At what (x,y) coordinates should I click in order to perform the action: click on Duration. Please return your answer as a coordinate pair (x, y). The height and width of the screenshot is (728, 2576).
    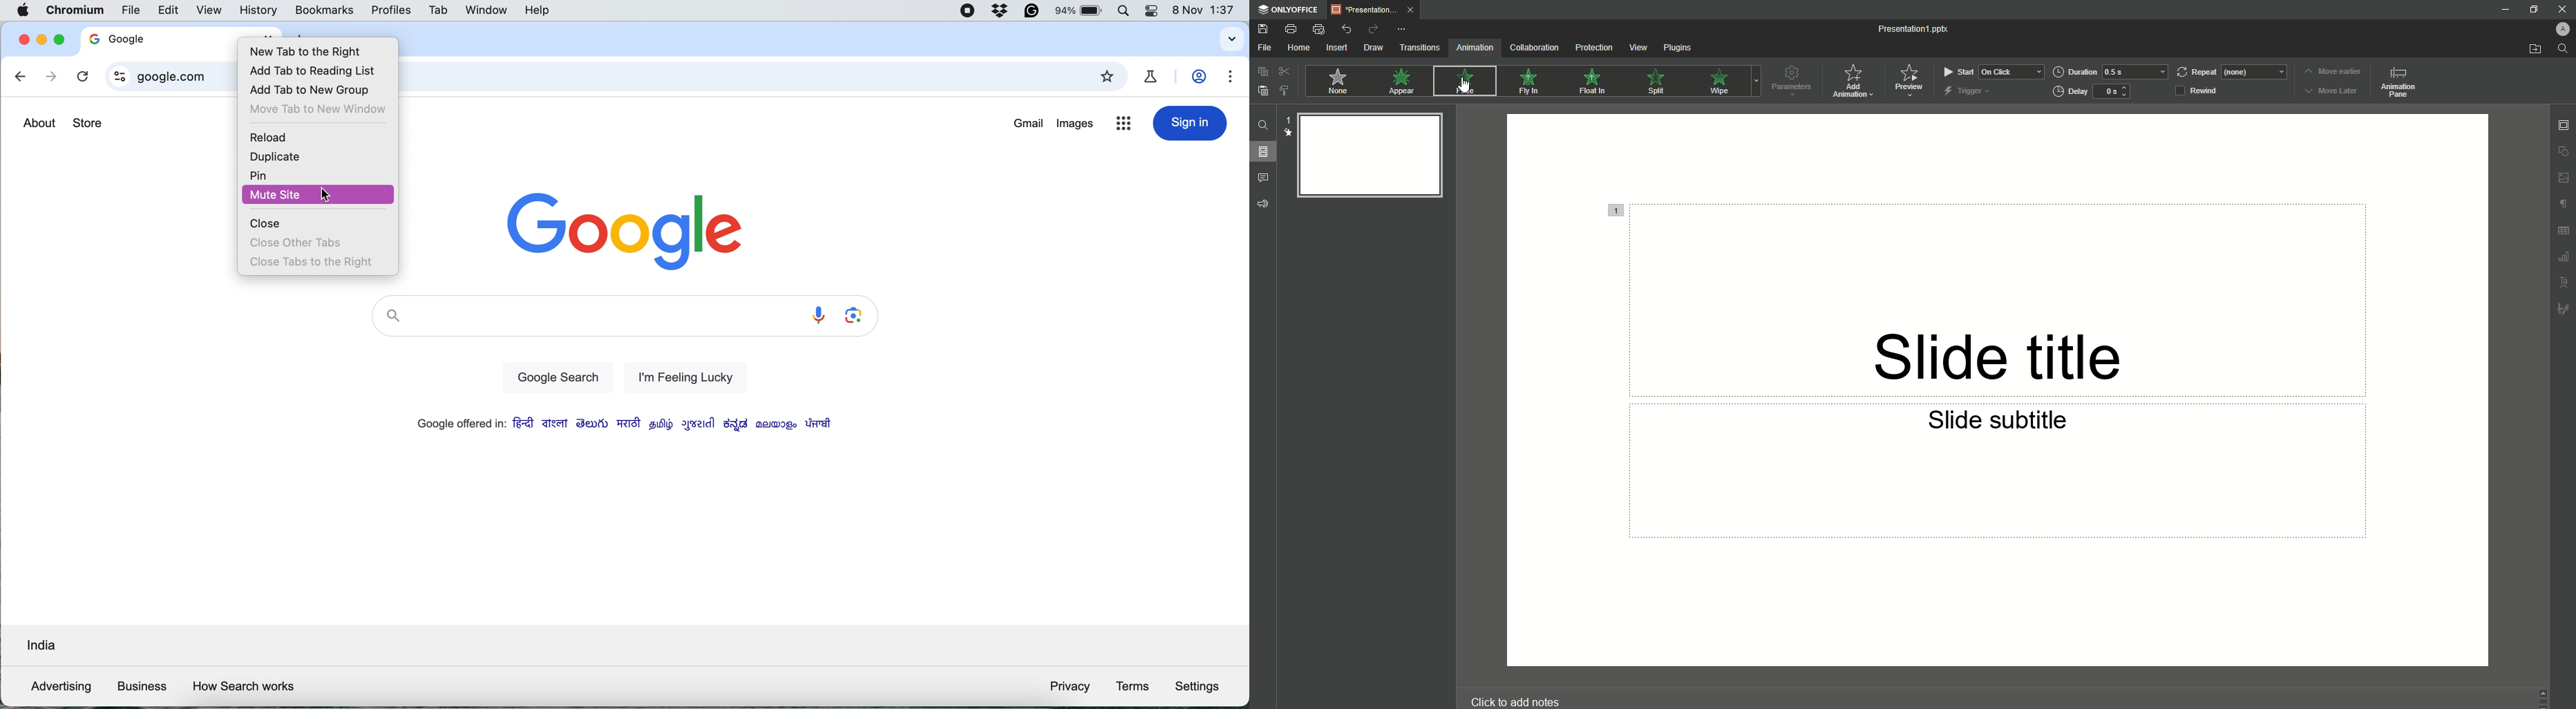
    Looking at the image, I should click on (2110, 72).